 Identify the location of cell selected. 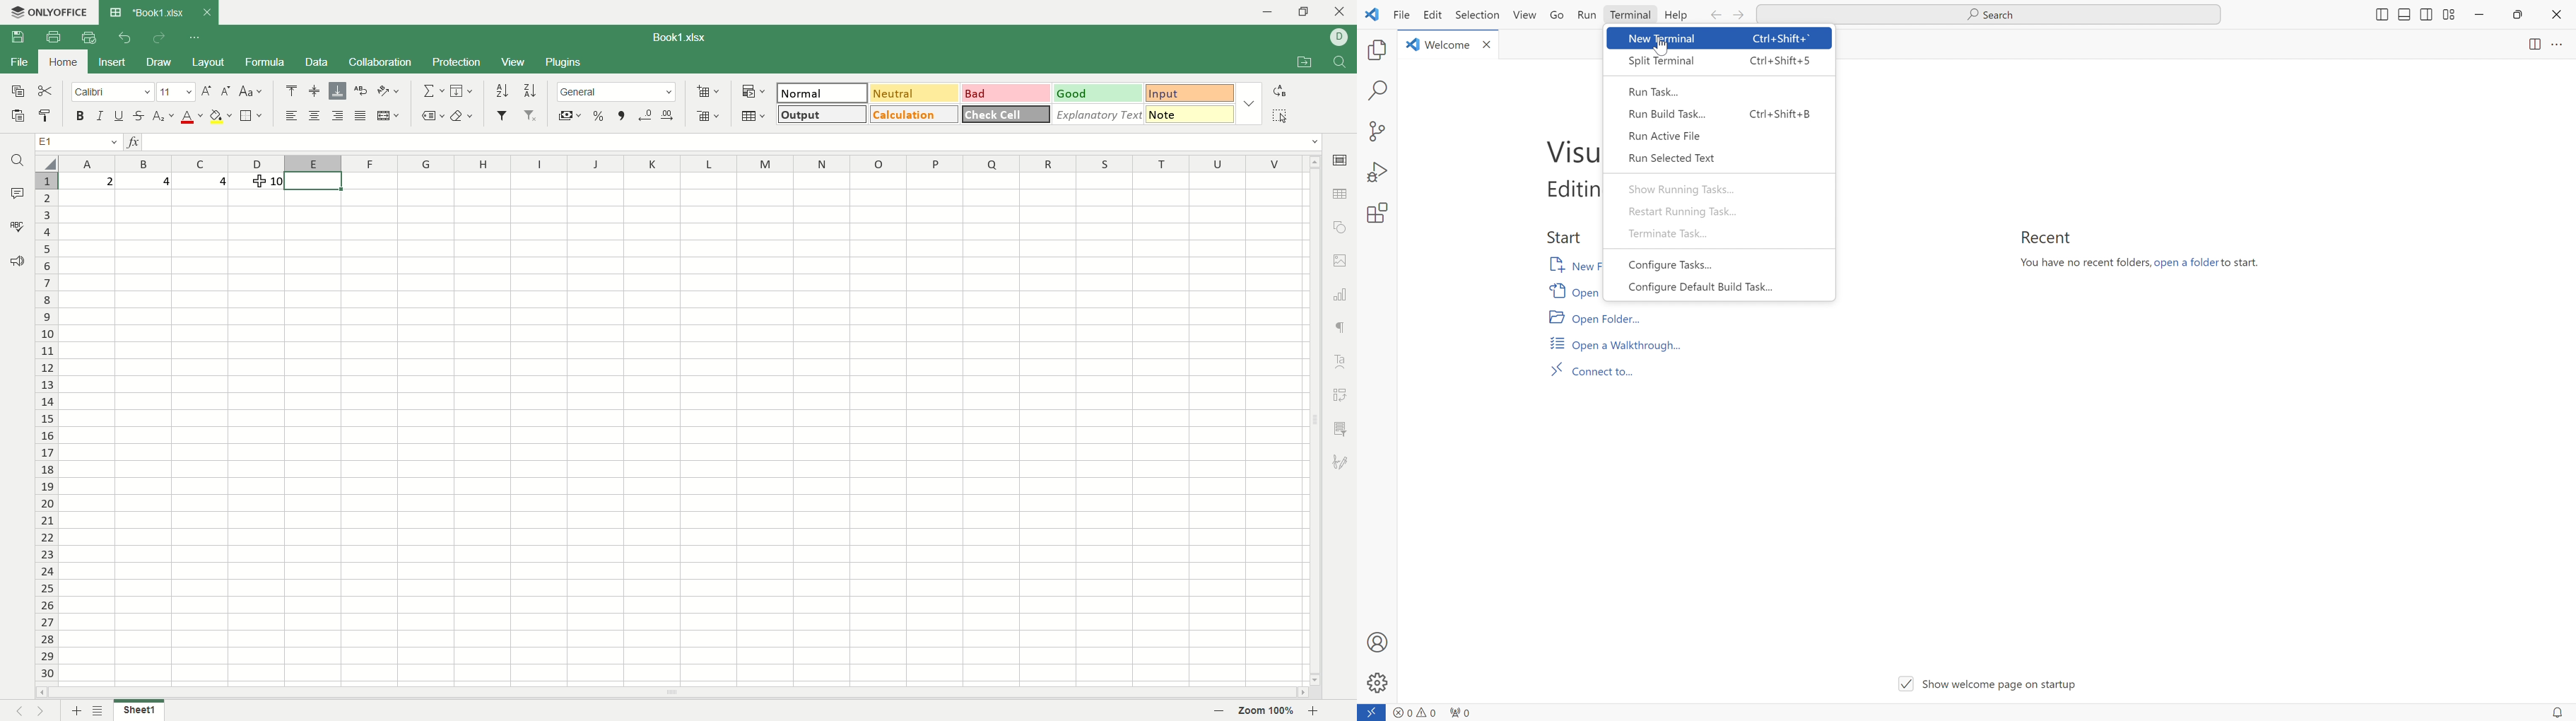
(313, 182).